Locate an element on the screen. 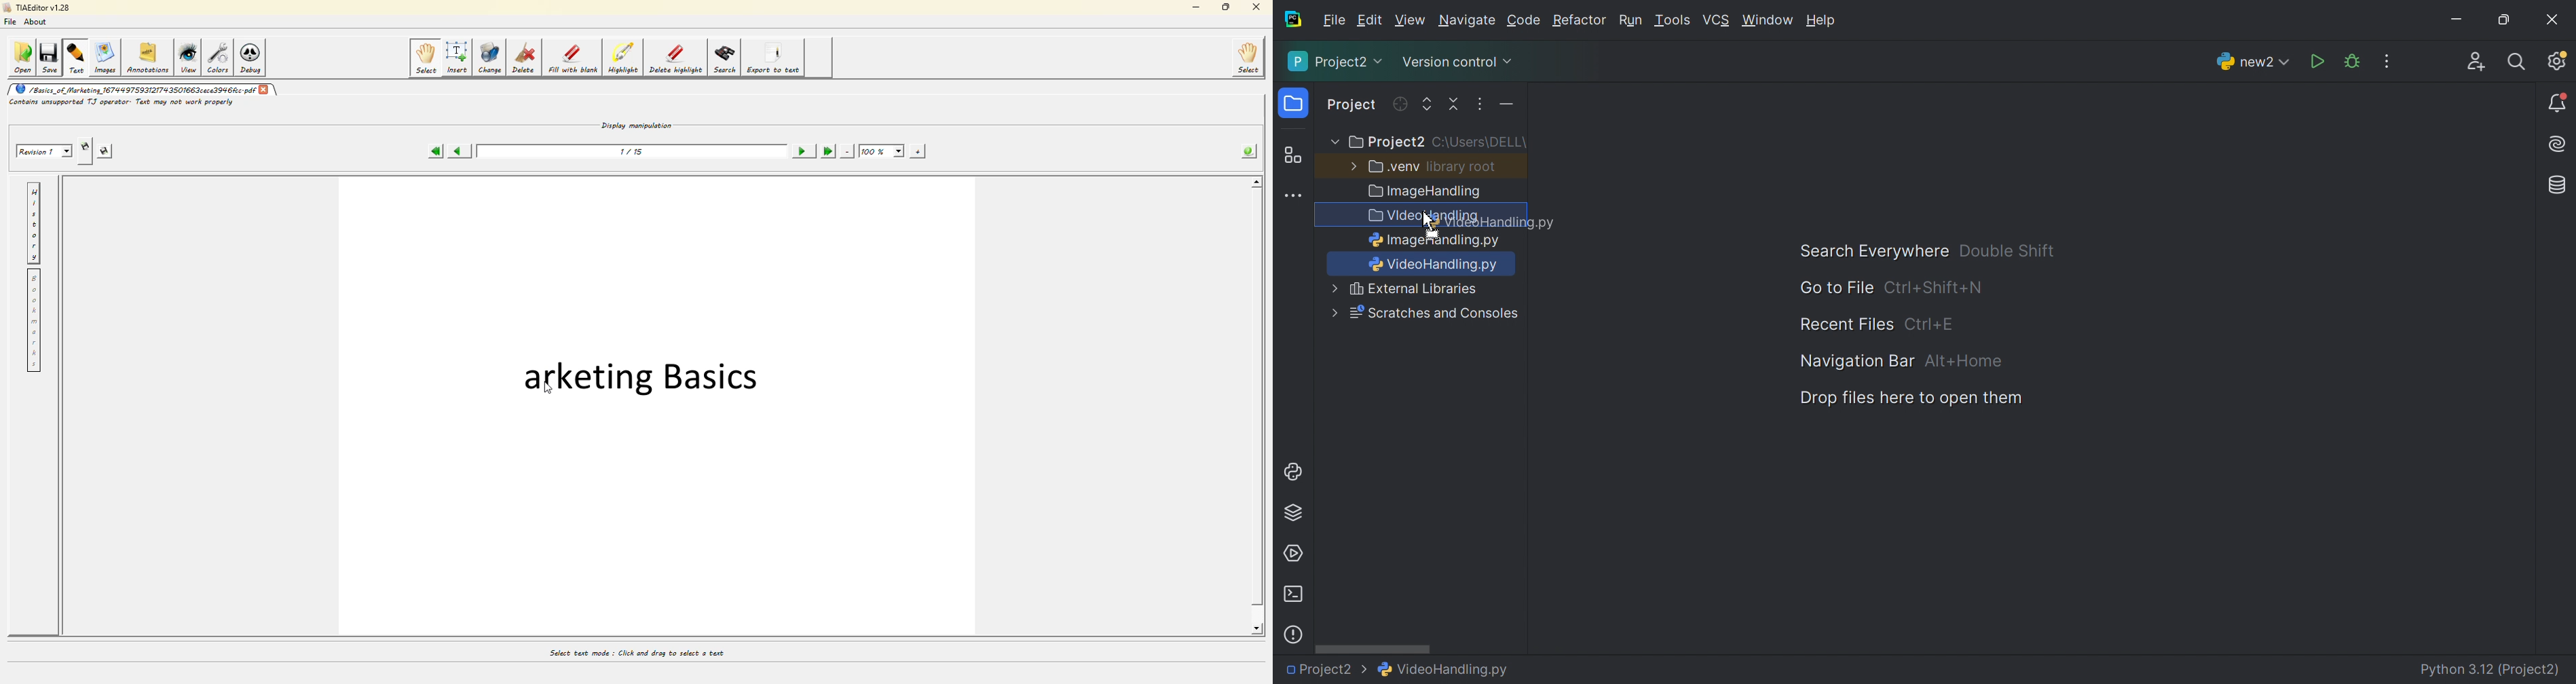 The width and height of the screenshot is (2576, 700). .venv is located at coordinates (1394, 167).